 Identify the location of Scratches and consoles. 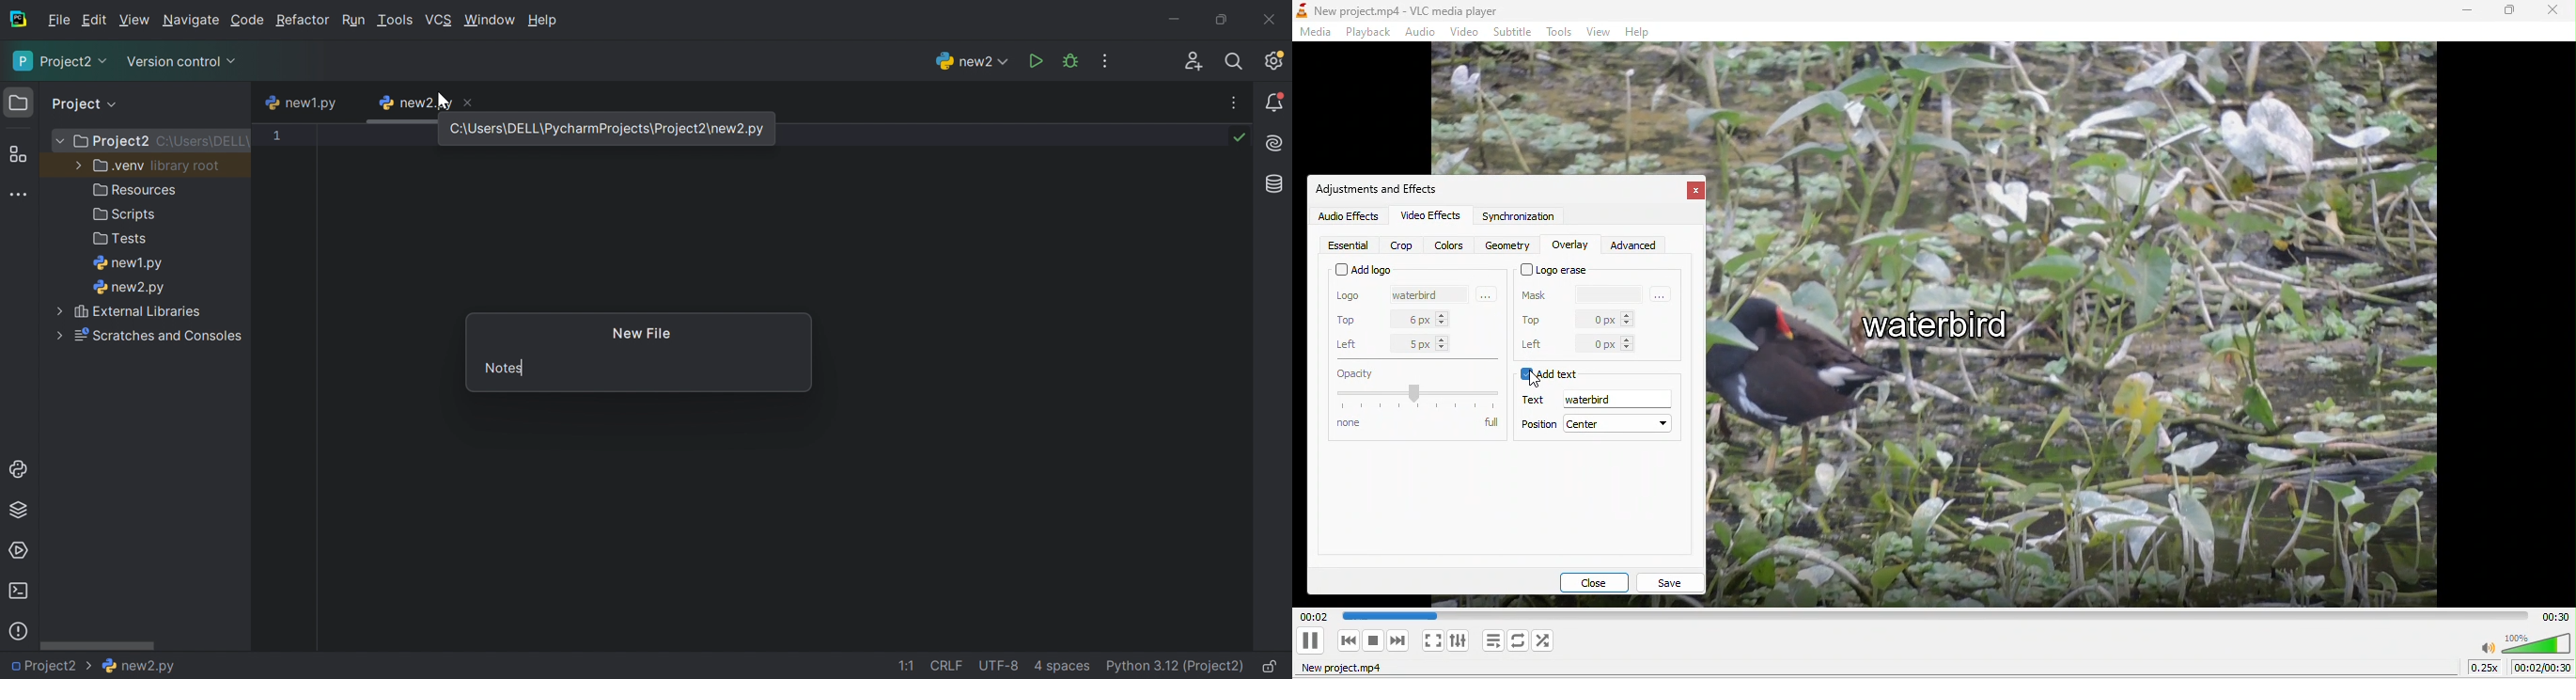
(160, 337).